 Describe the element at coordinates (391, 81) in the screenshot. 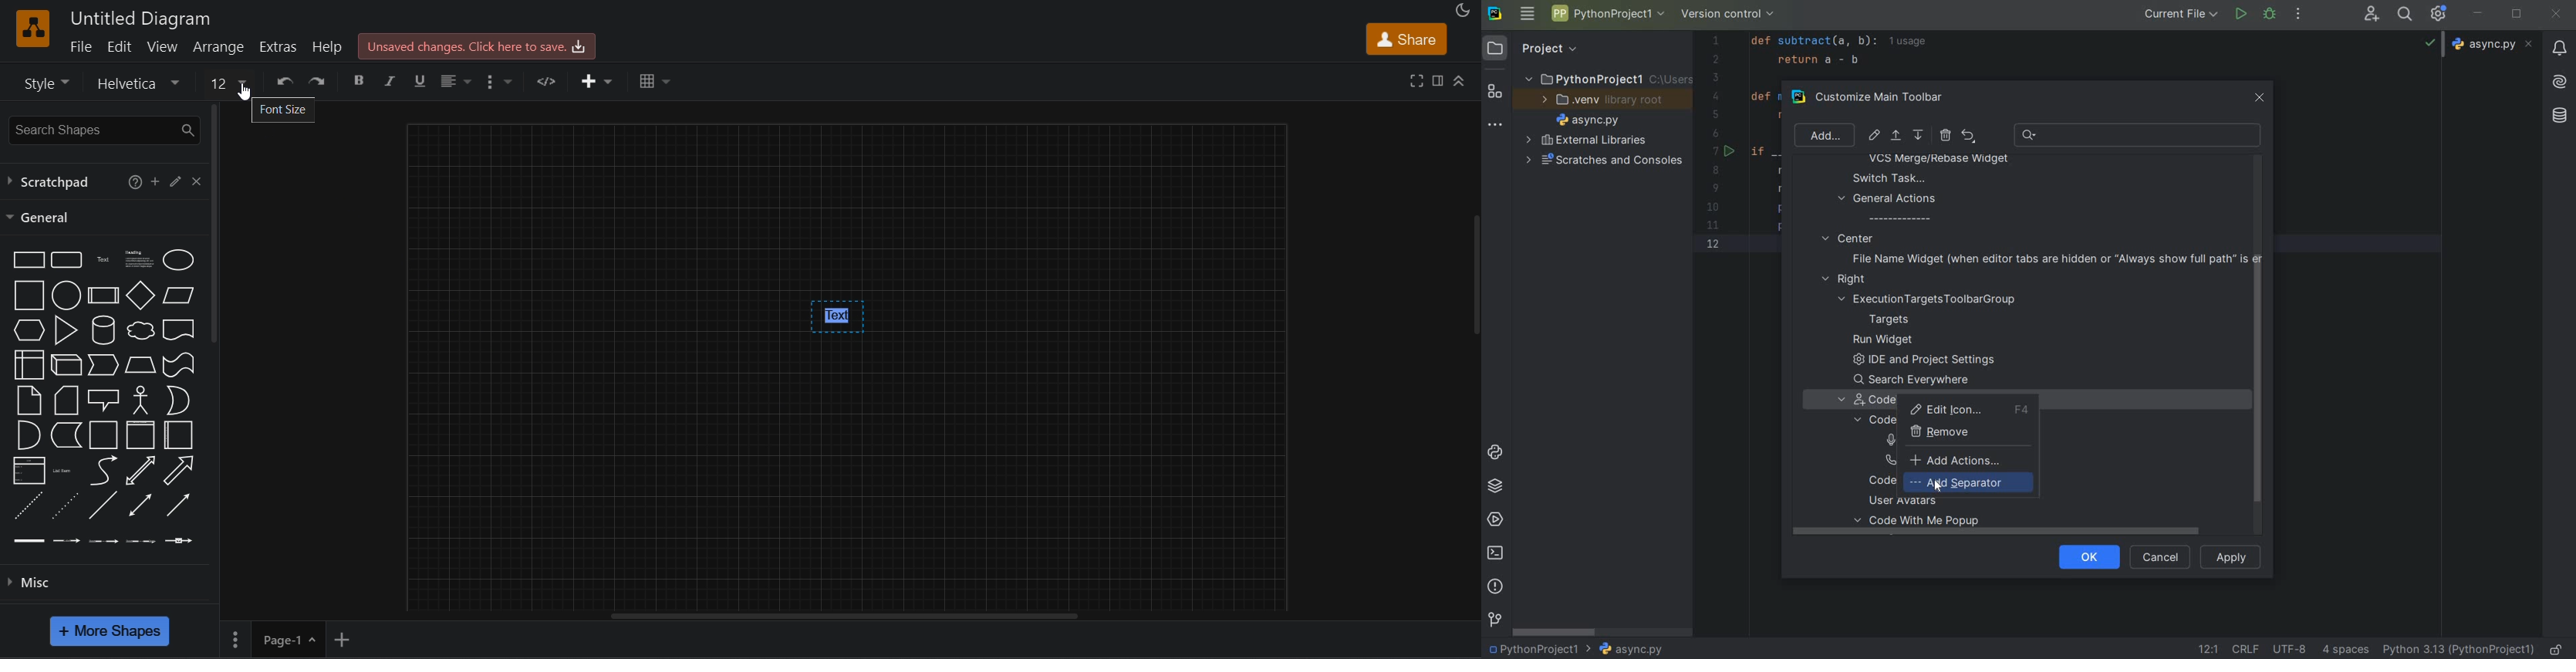

I see `italic` at that location.